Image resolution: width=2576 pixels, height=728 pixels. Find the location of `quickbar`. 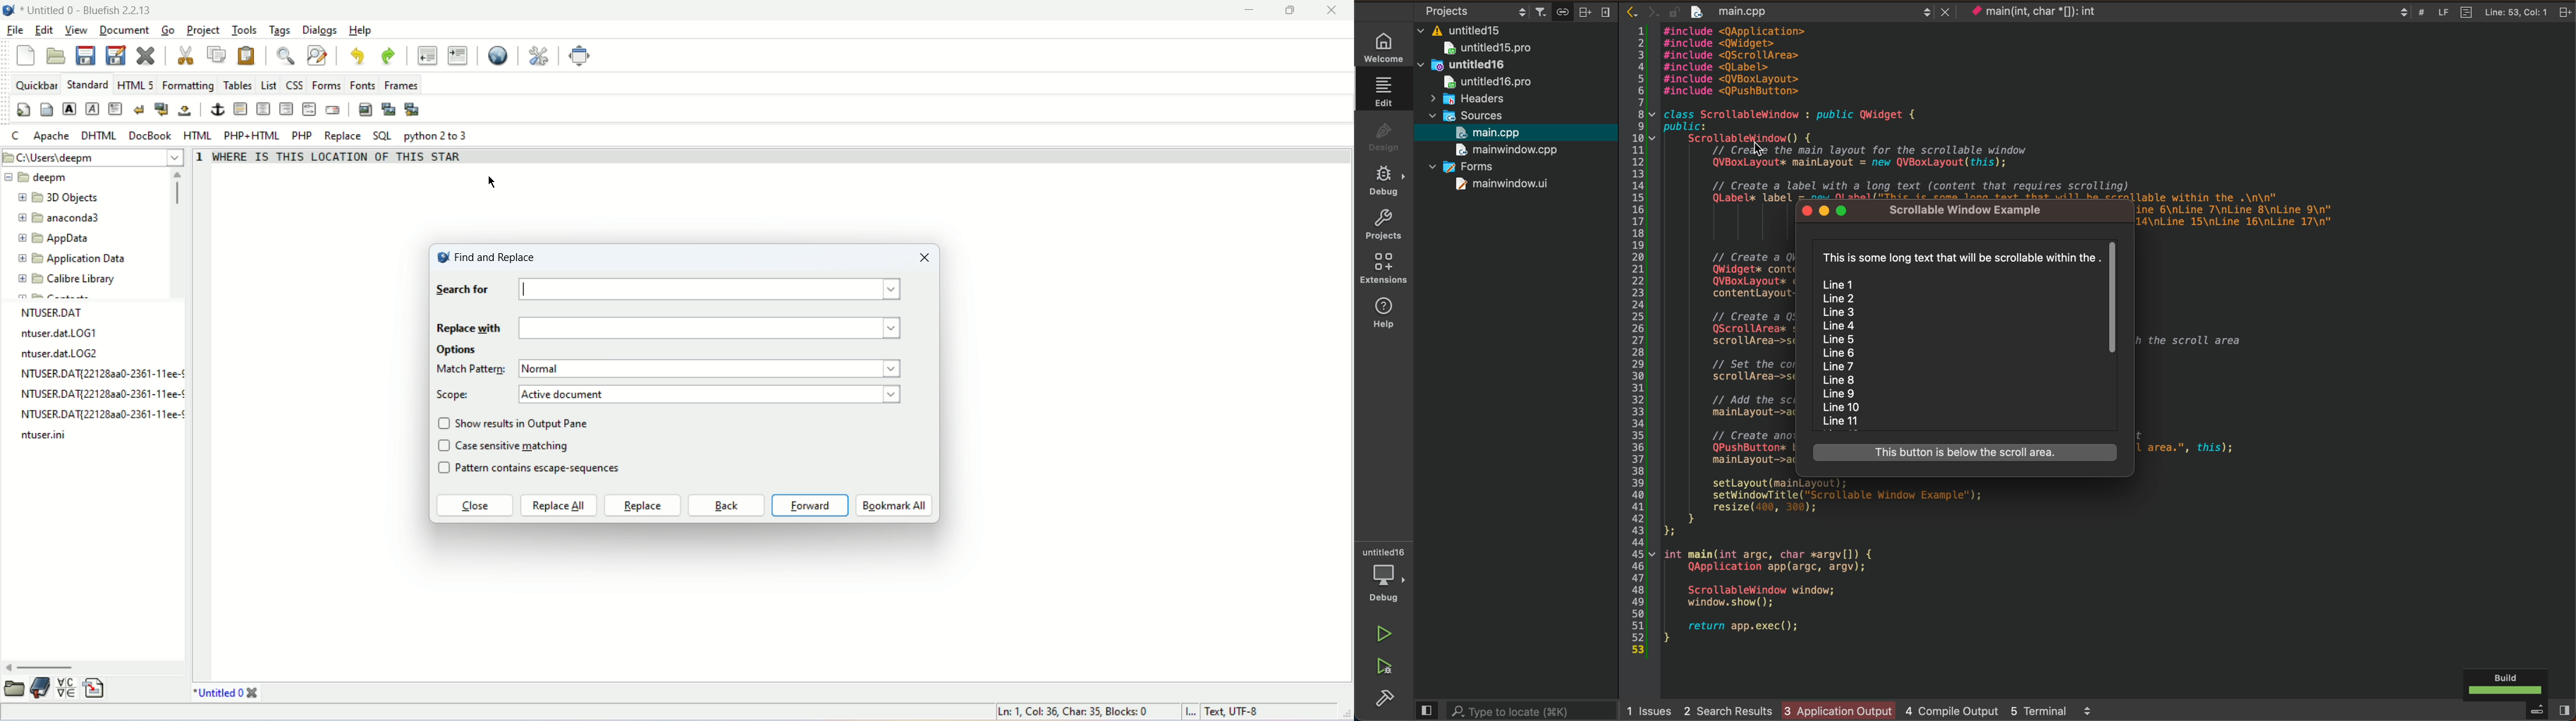

quickbar is located at coordinates (35, 85).